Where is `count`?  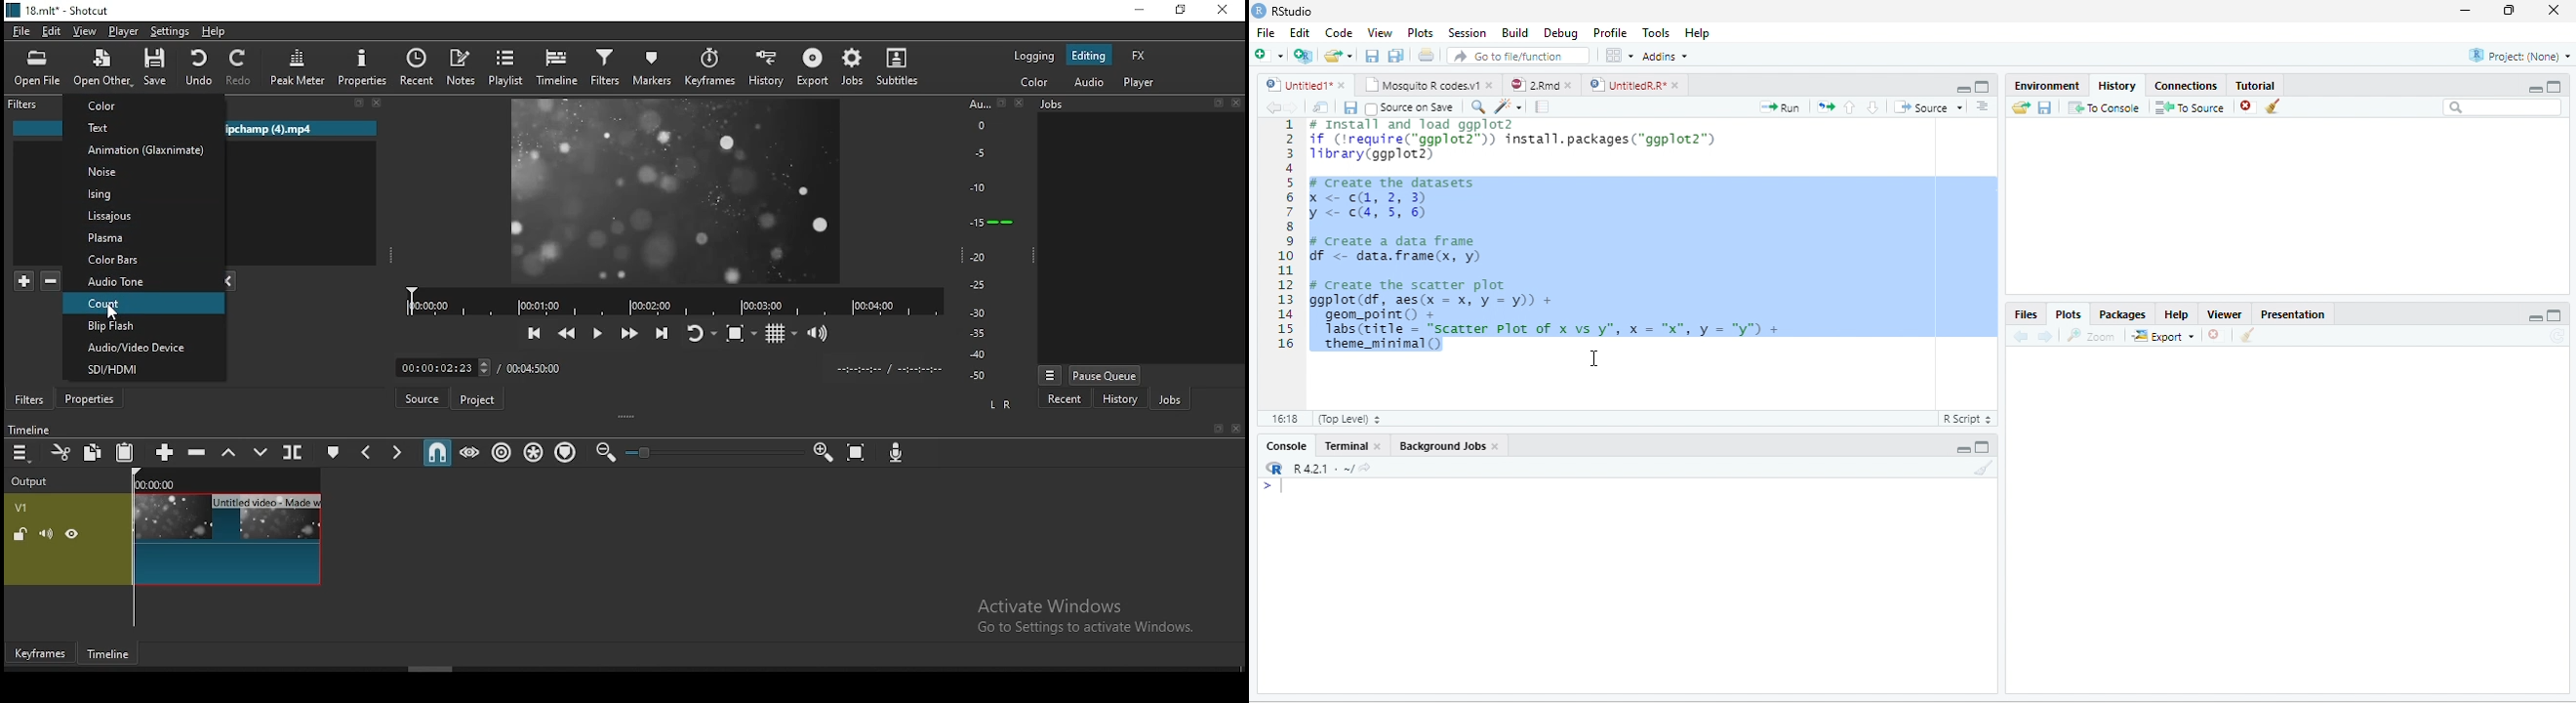
count is located at coordinates (144, 304).